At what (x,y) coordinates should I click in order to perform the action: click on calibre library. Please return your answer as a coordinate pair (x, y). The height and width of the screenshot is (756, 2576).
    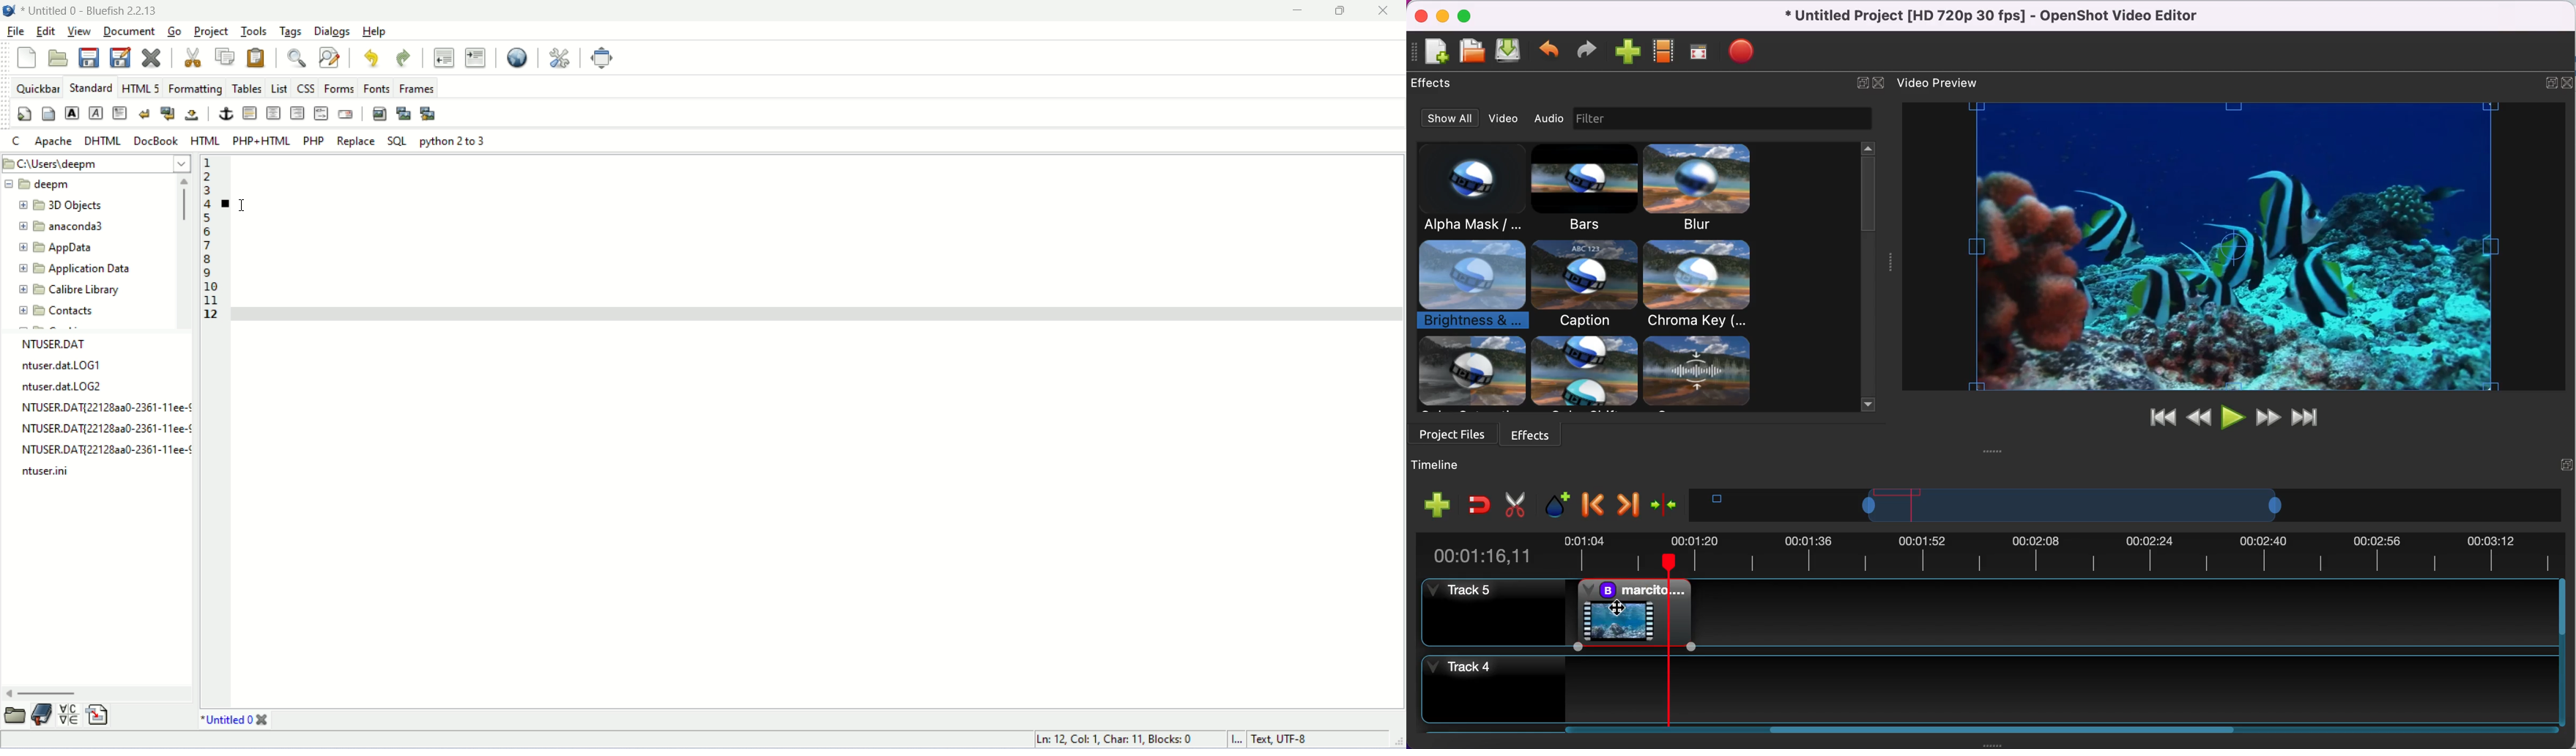
    Looking at the image, I should click on (69, 289).